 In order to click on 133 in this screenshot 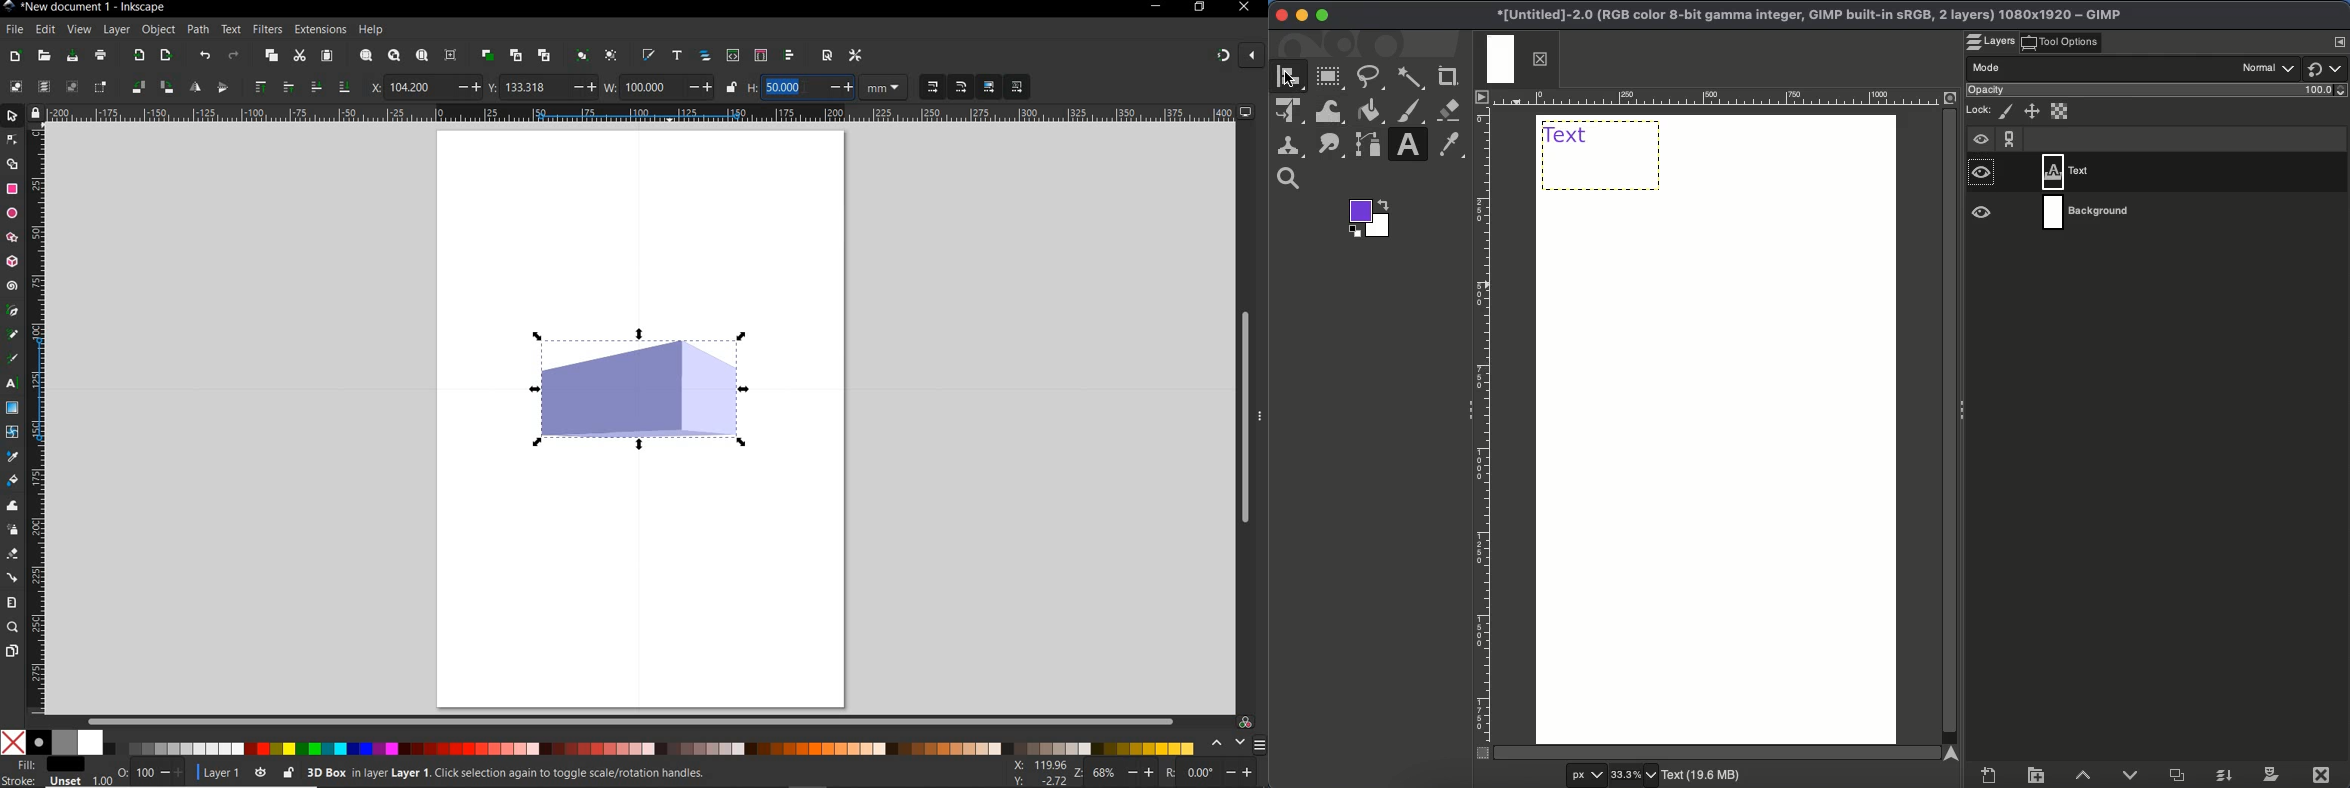, I will do `click(534, 87)`.